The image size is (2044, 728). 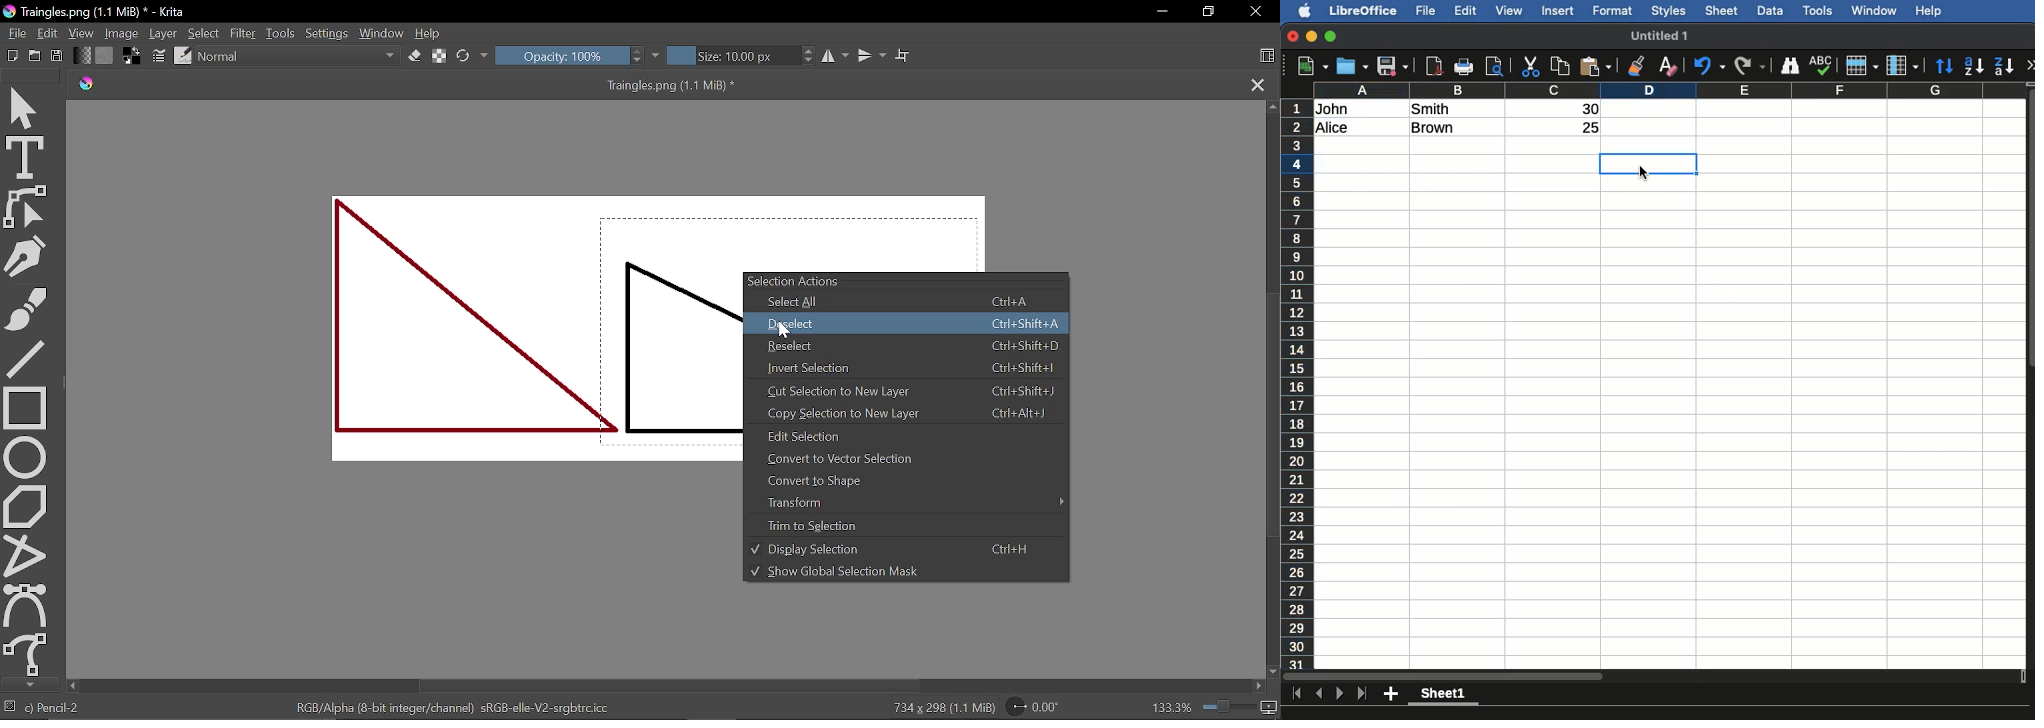 I want to click on Format, so click(x=1614, y=12).